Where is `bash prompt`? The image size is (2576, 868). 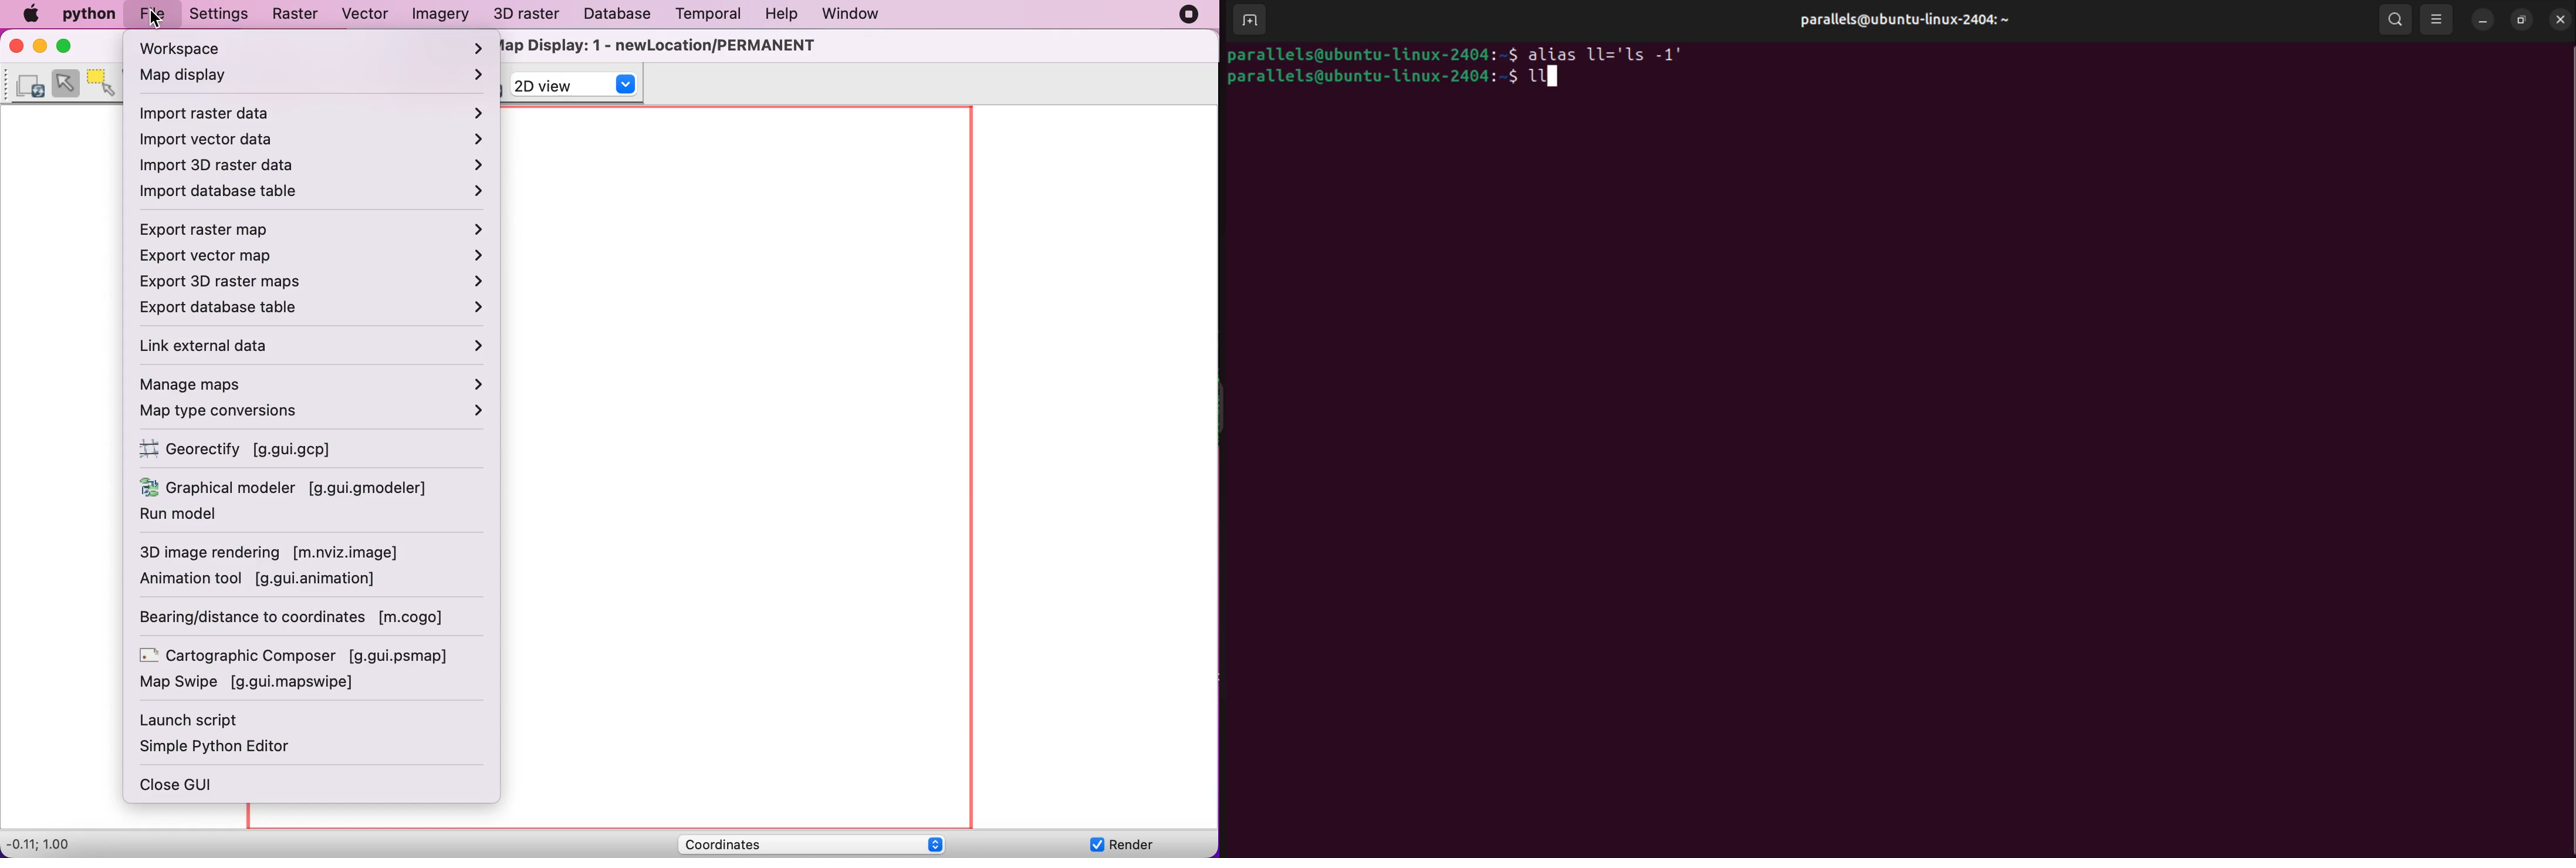
bash prompt is located at coordinates (1371, 77).